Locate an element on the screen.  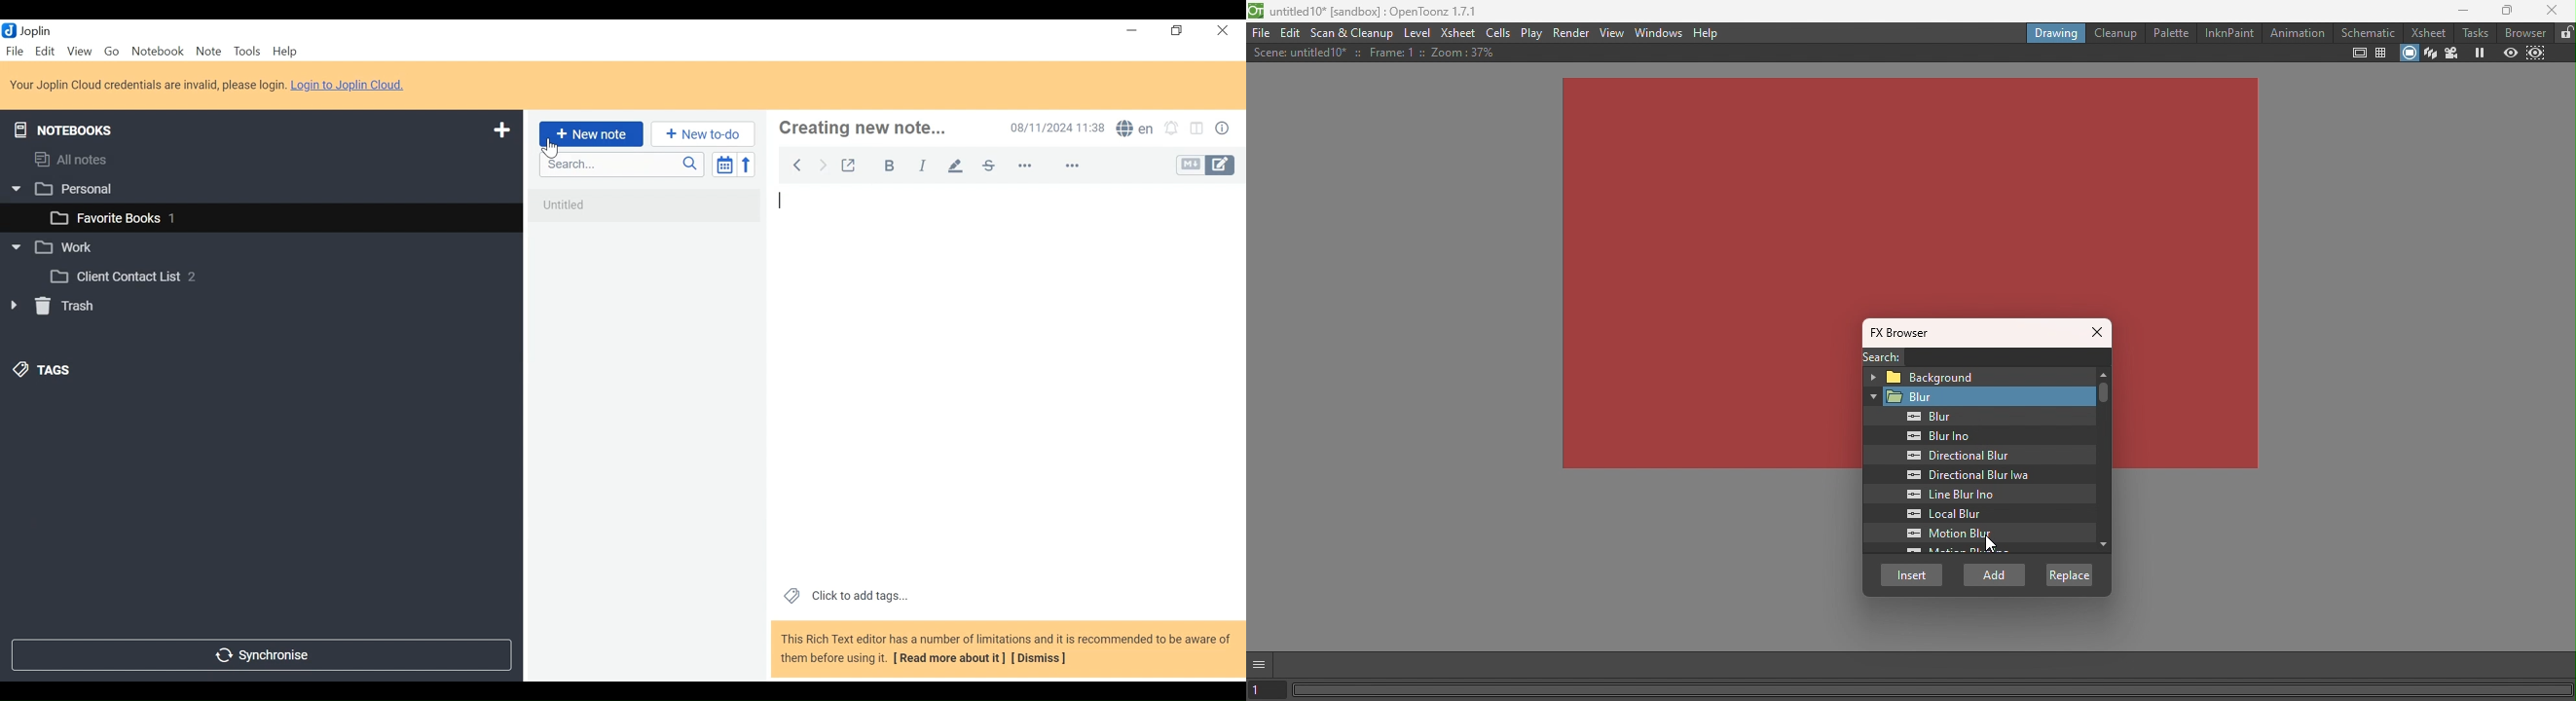
Spell Checker is located at coordinates (1135, 130).